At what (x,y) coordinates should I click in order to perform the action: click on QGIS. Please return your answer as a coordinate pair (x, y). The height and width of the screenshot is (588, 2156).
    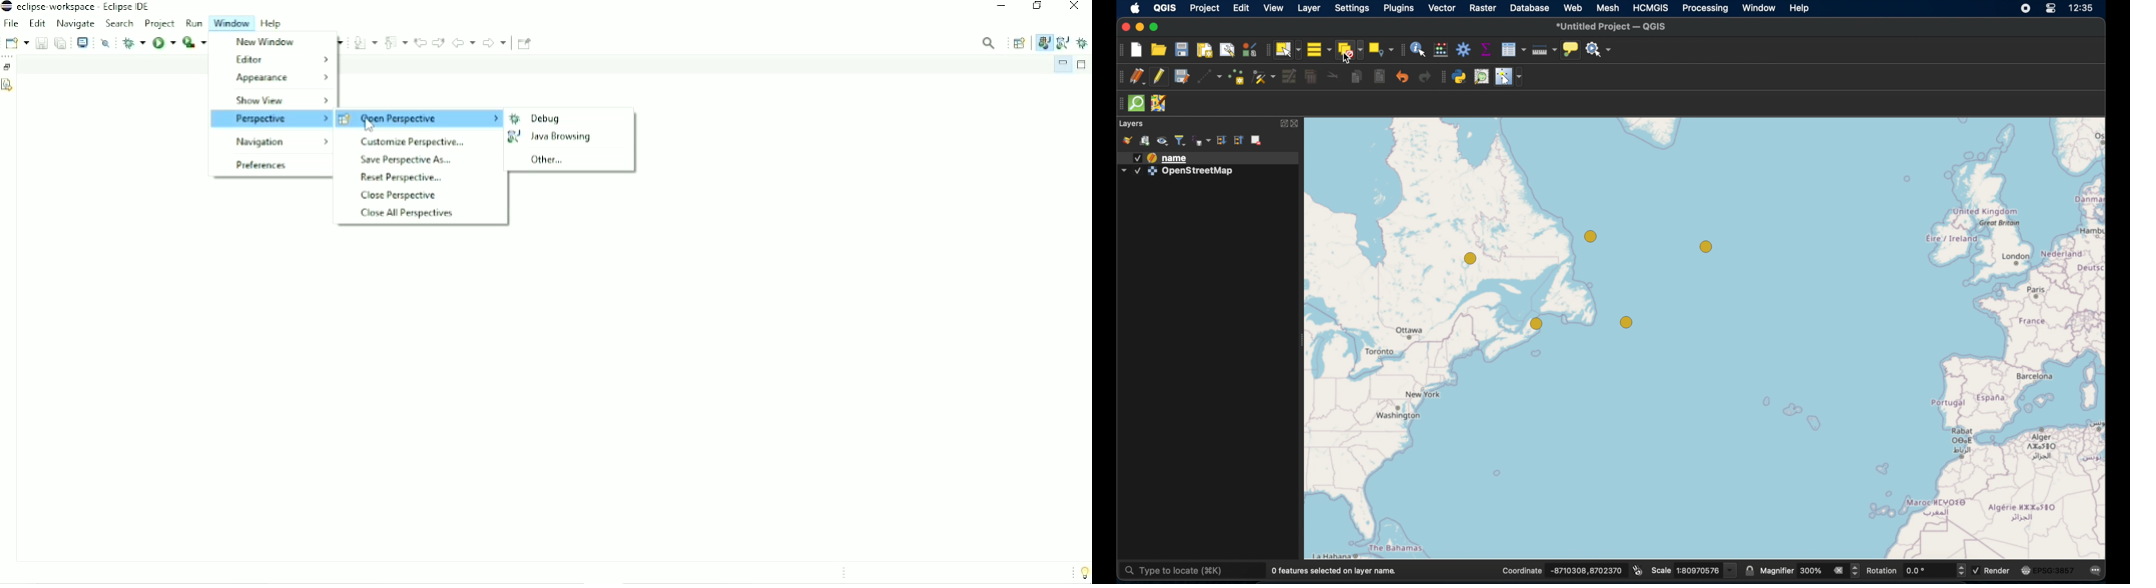
    Looking at the image, I should click on (1164, 9).